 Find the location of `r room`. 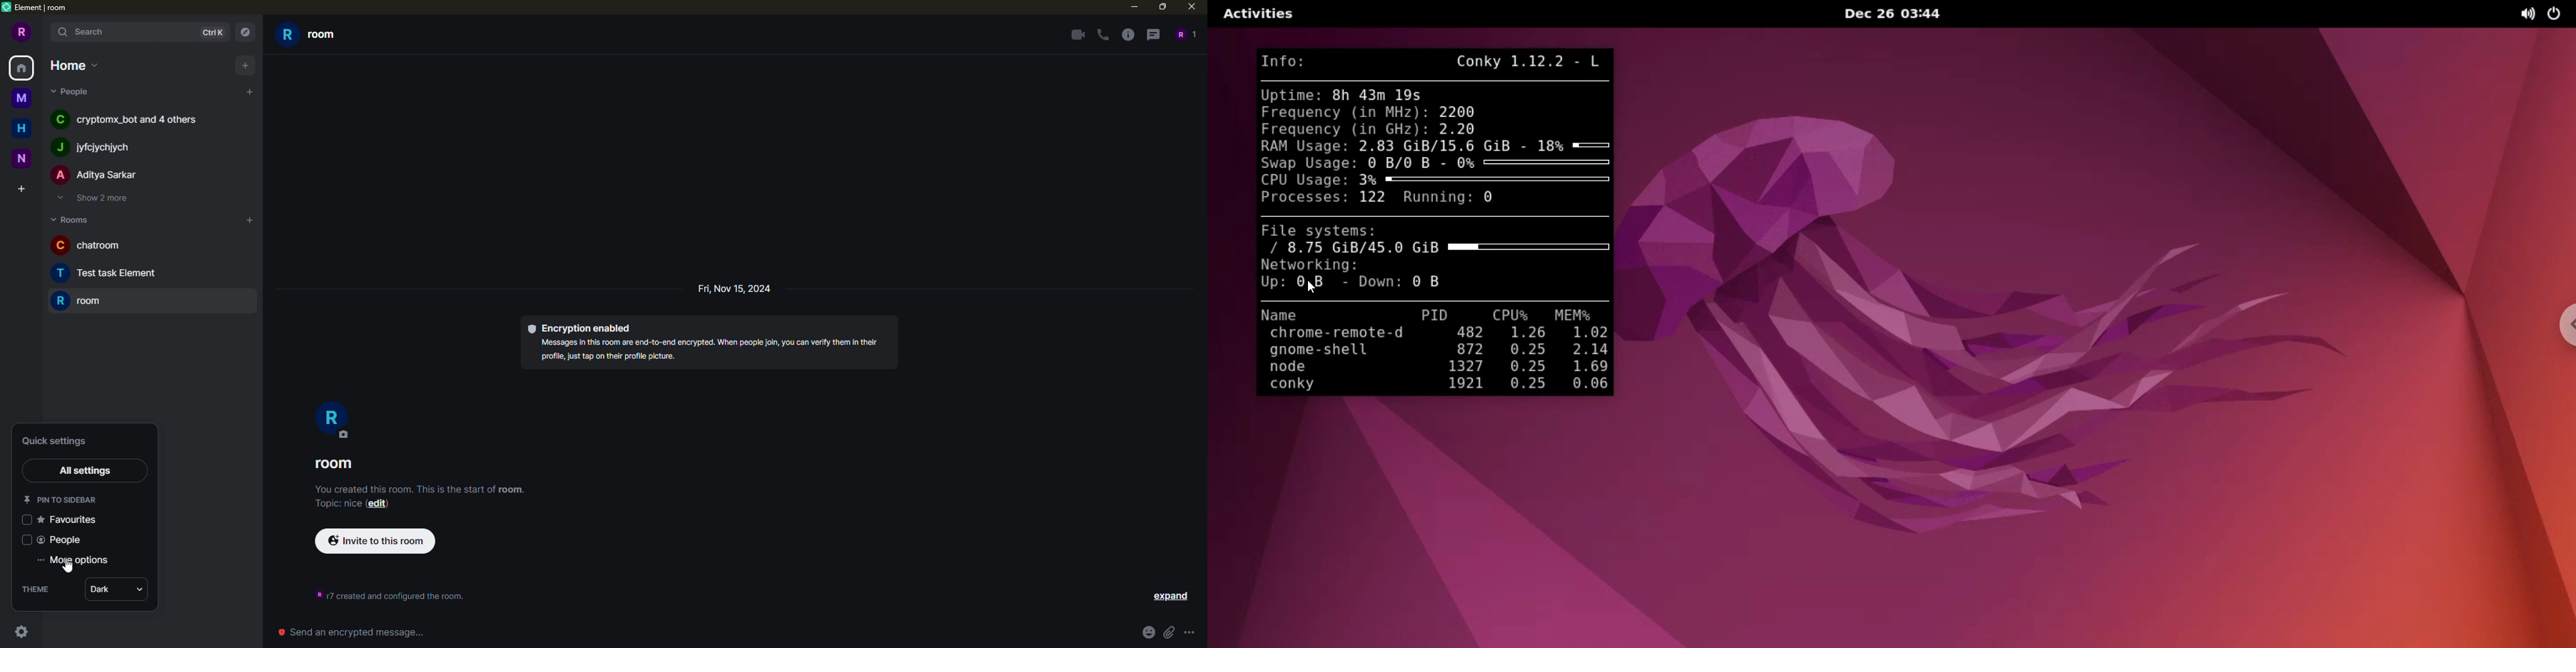

r room is located at coordinates (312, 38).